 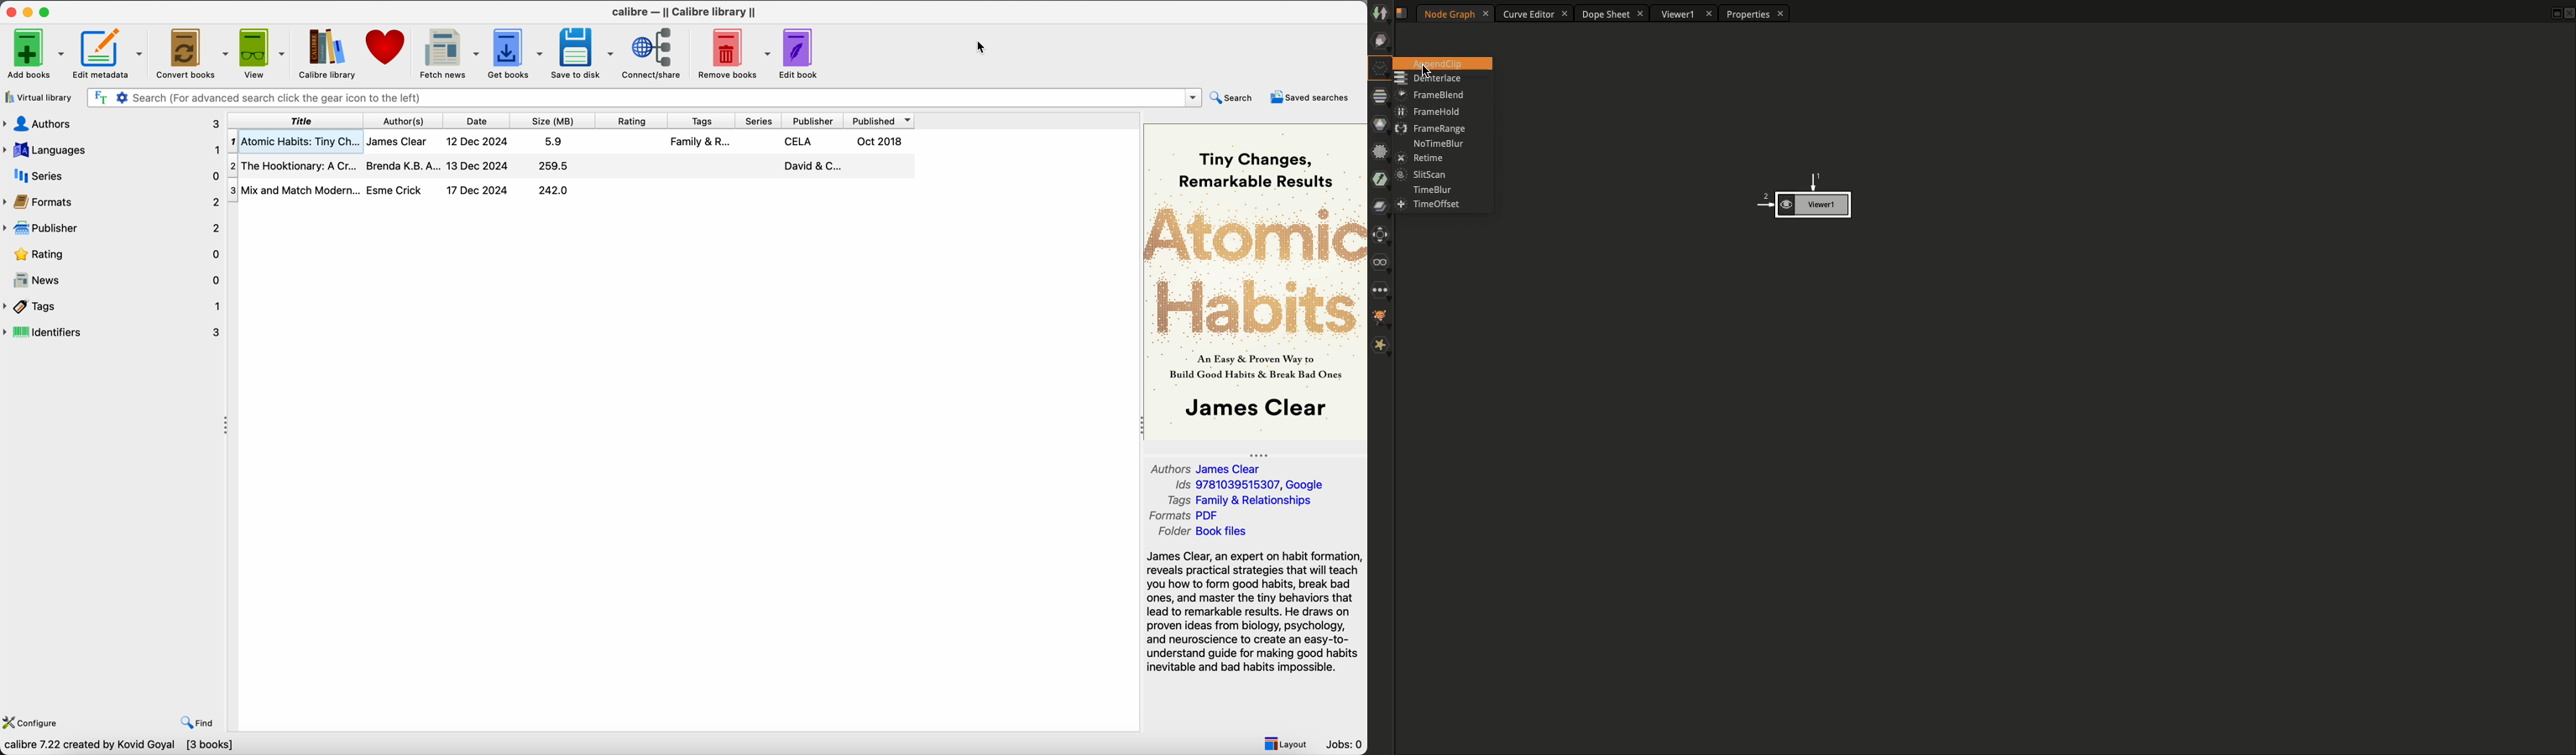 I want to click on close program, so click(x=11, y=10).